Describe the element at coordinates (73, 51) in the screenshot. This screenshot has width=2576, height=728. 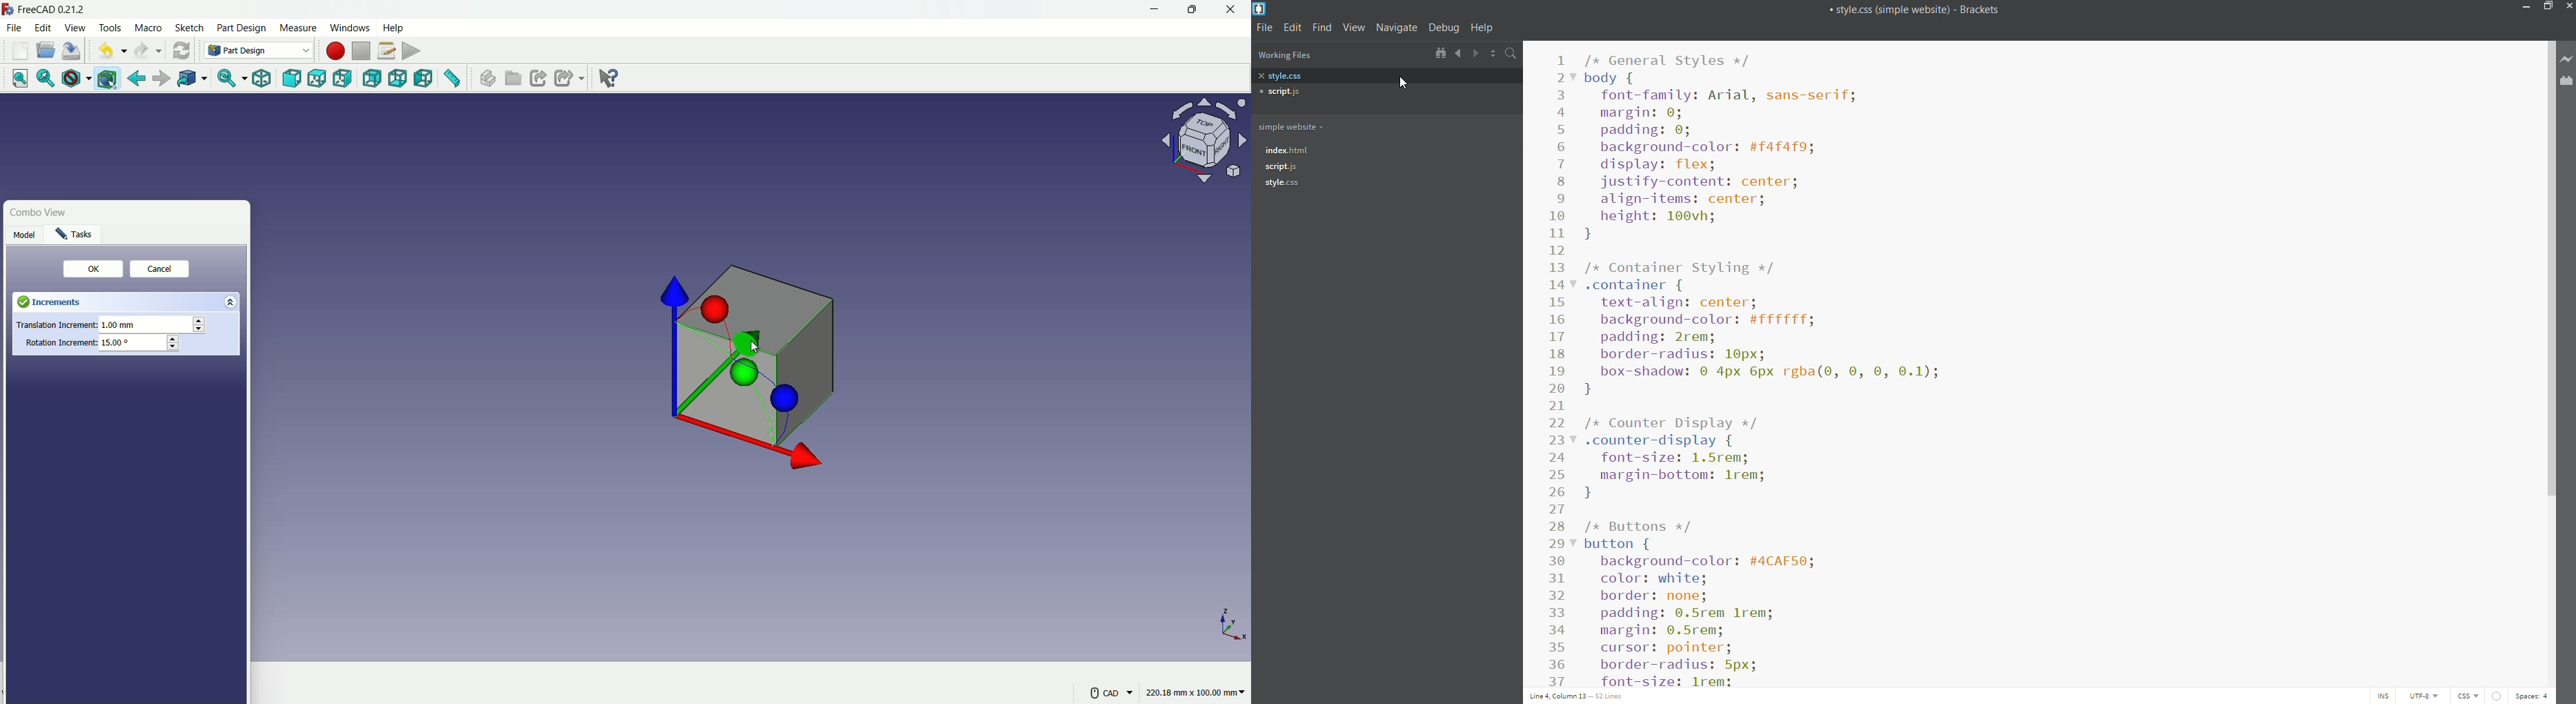
I see `save file` at that location.